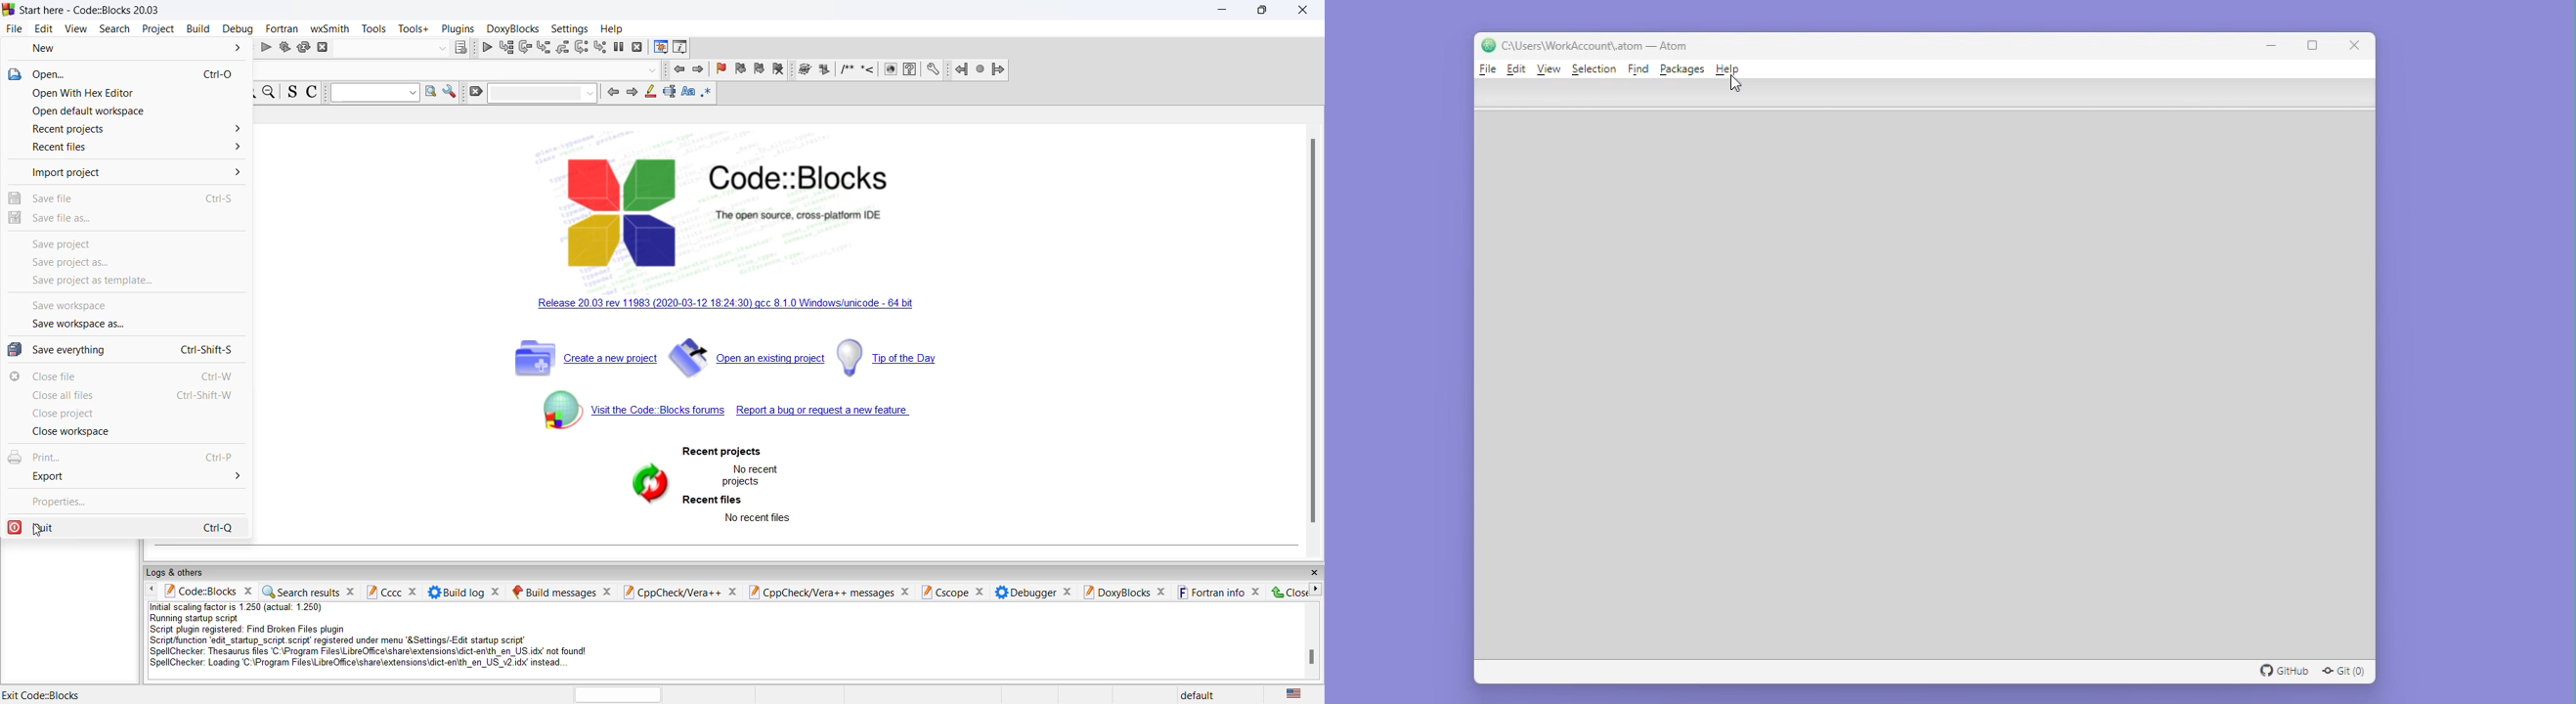 The height and width of the screenshot is (728, 2576). Describe the element at coordinates (1196, 696) in the screenshot. I see `default` at that location.